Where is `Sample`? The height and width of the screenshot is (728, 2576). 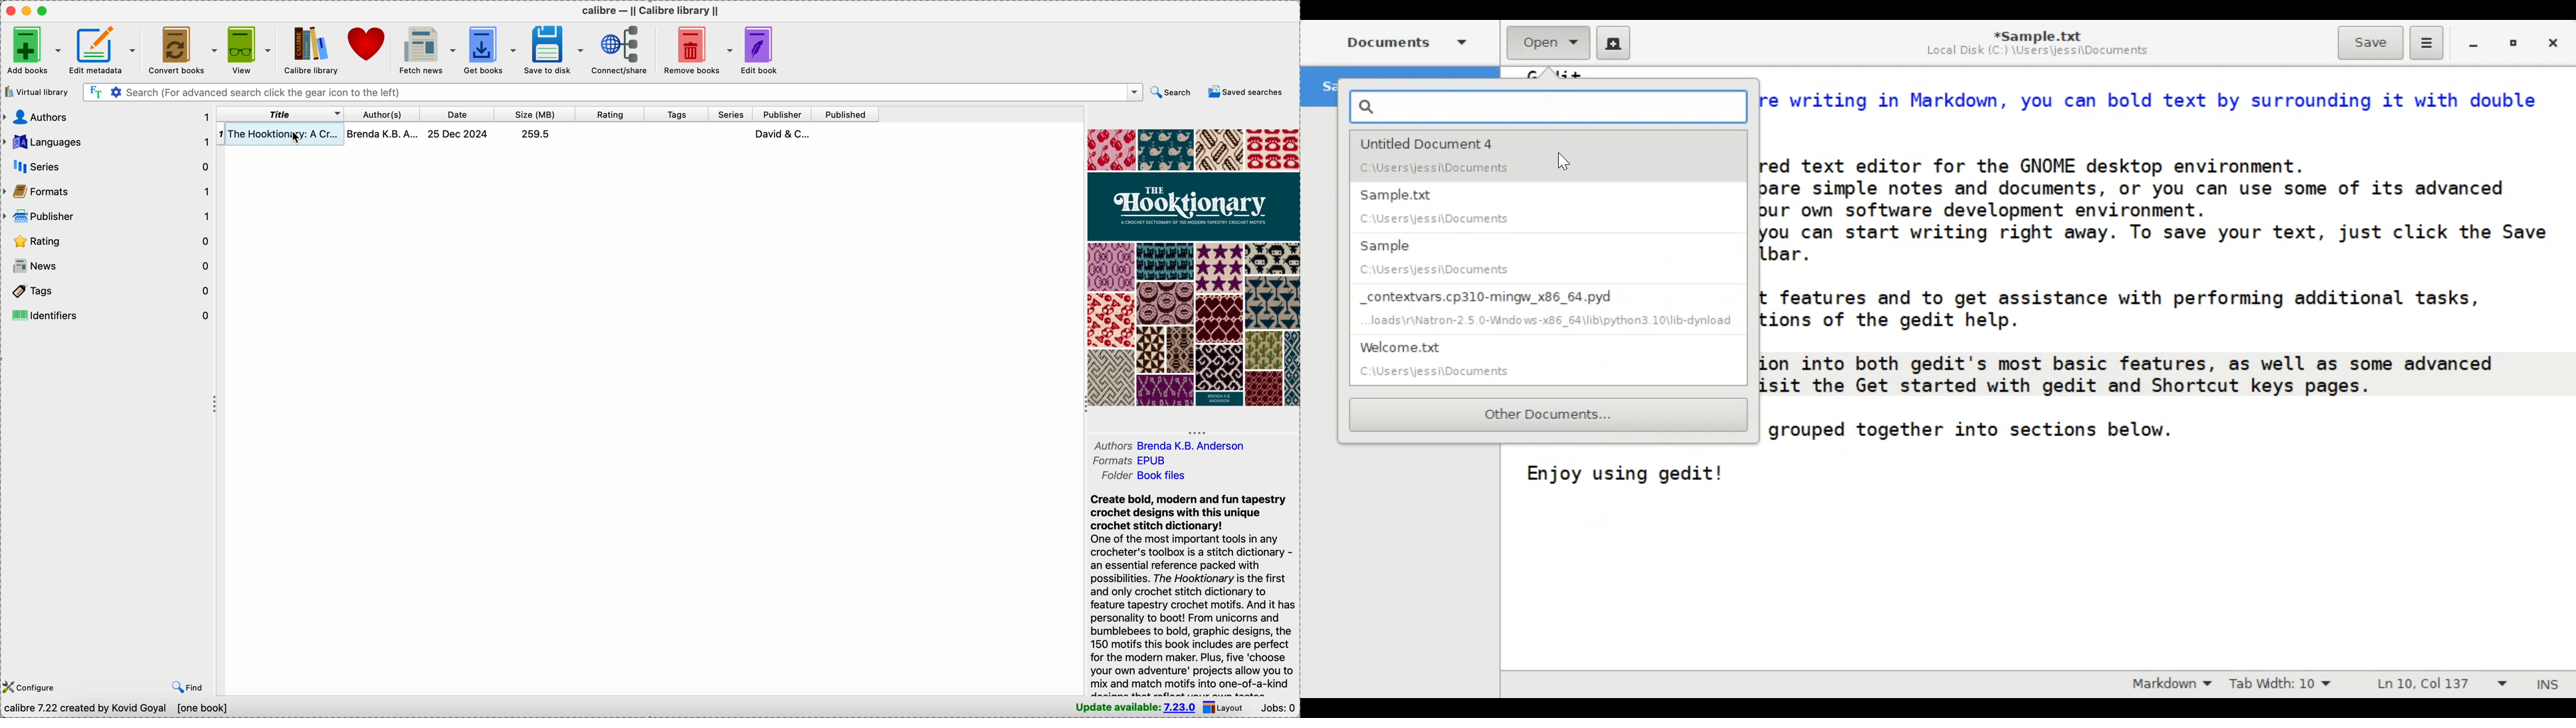
Sample is located at coordinates (1548, 255).